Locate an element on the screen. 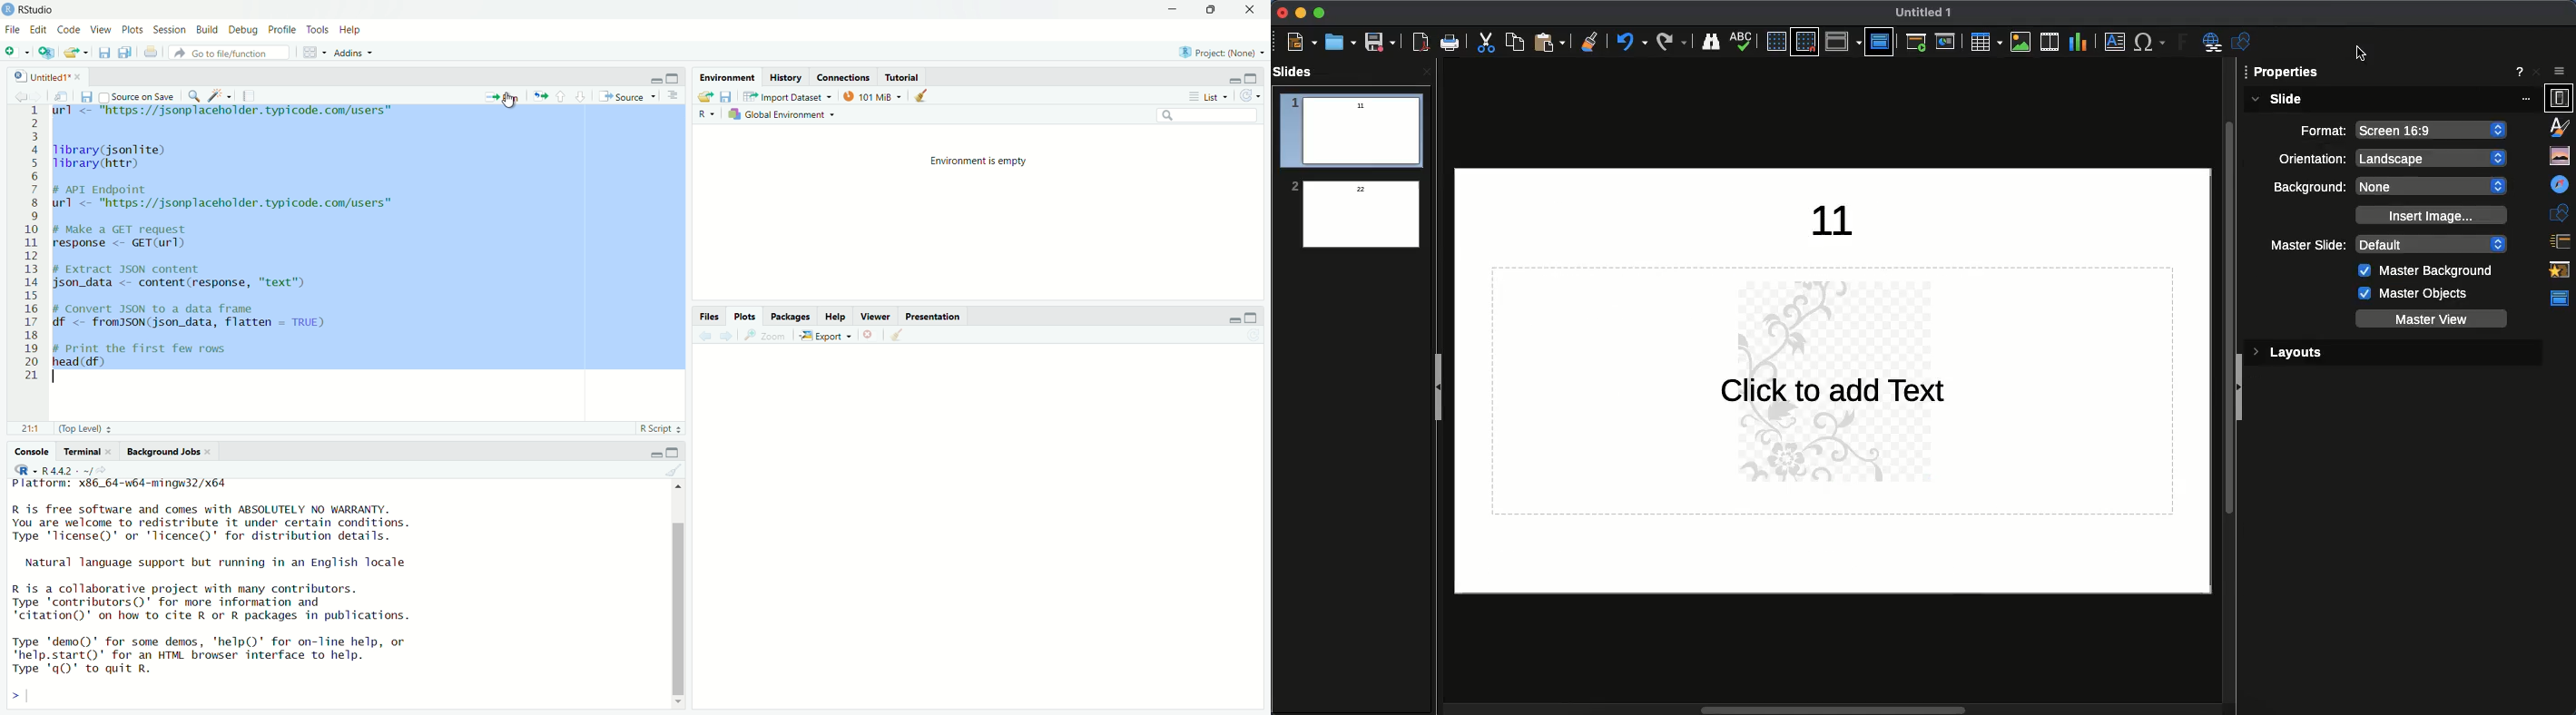  Insert image is located at coordinates (2433, 215).